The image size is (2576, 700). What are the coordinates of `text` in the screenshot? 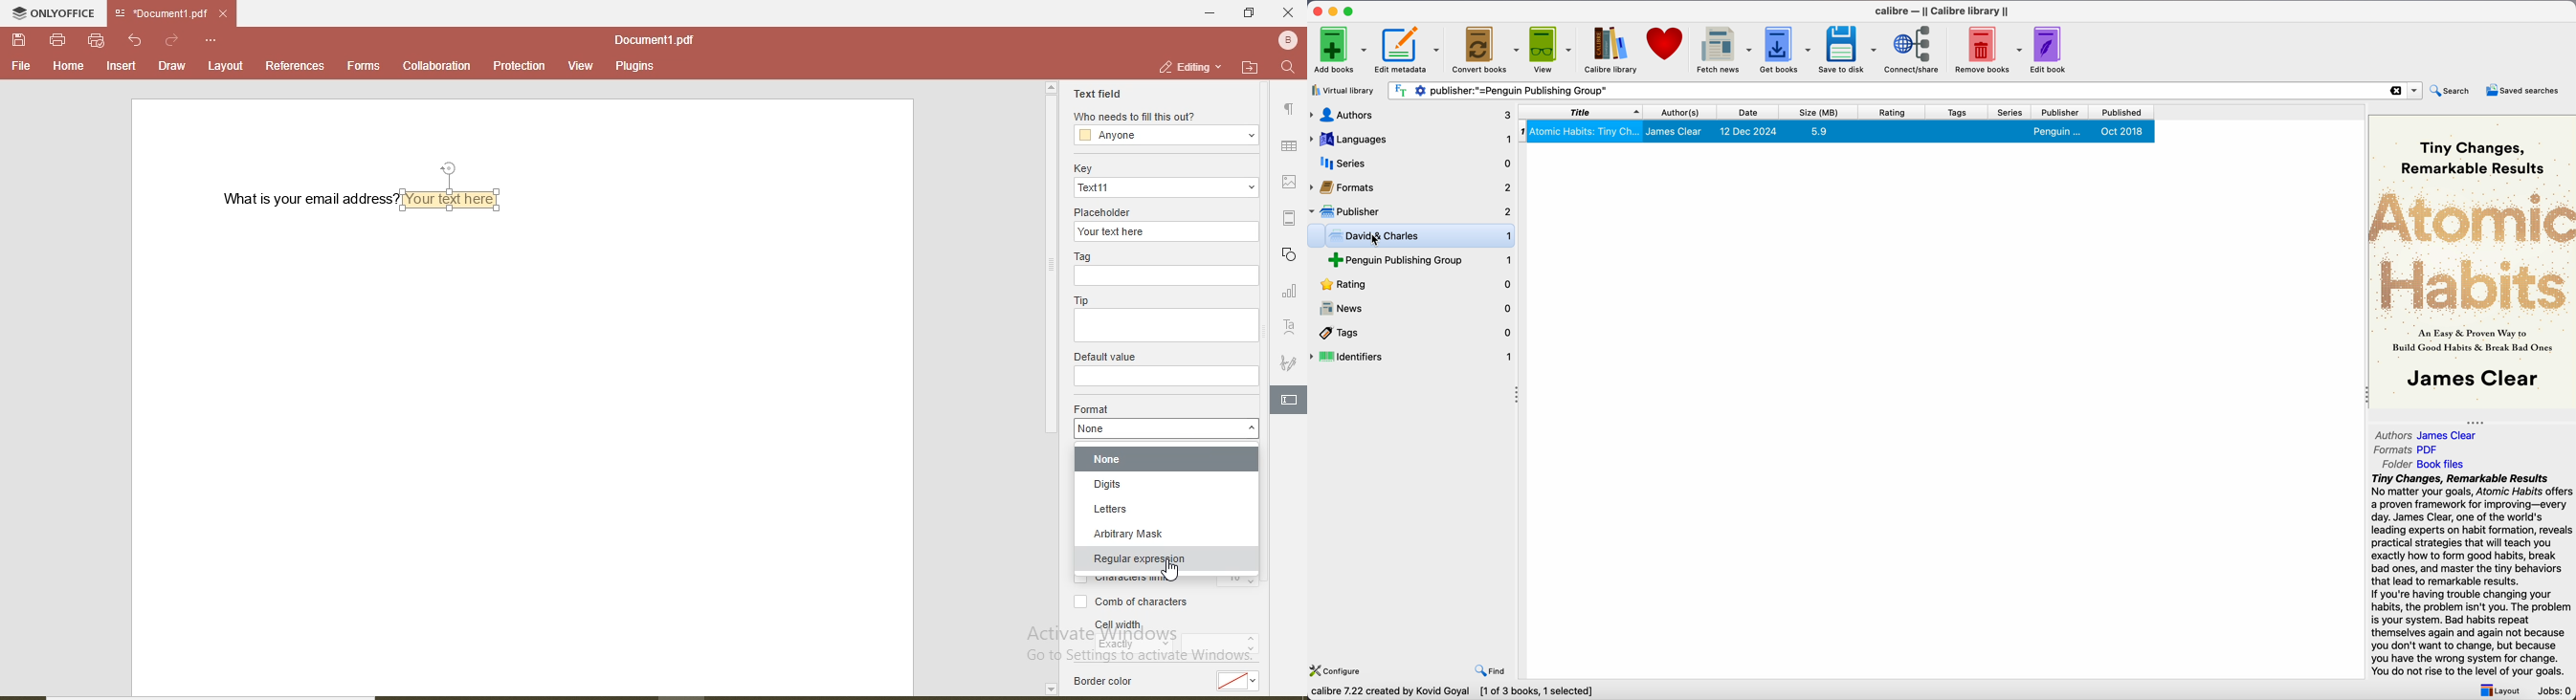 It's located at (1290, 327).